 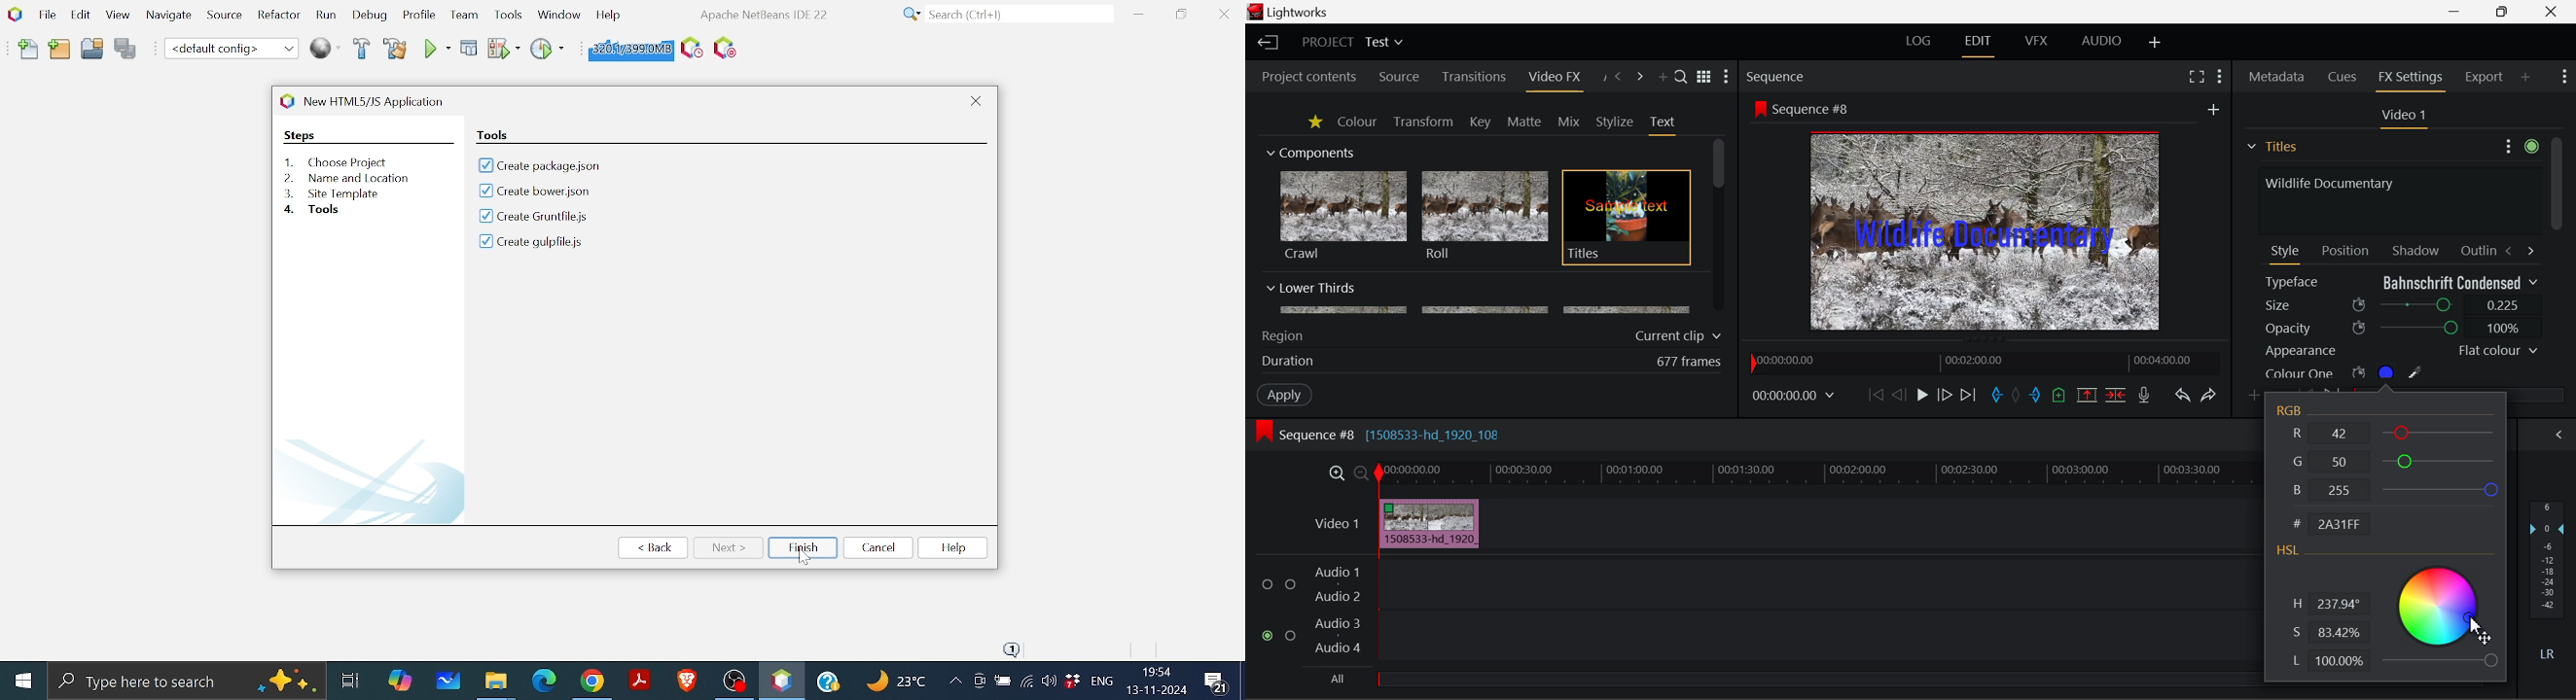 What do you see at coordinates (2036, 41) in the screenshot?
I see `VFX Layout` at bounding box center [2036, 41].